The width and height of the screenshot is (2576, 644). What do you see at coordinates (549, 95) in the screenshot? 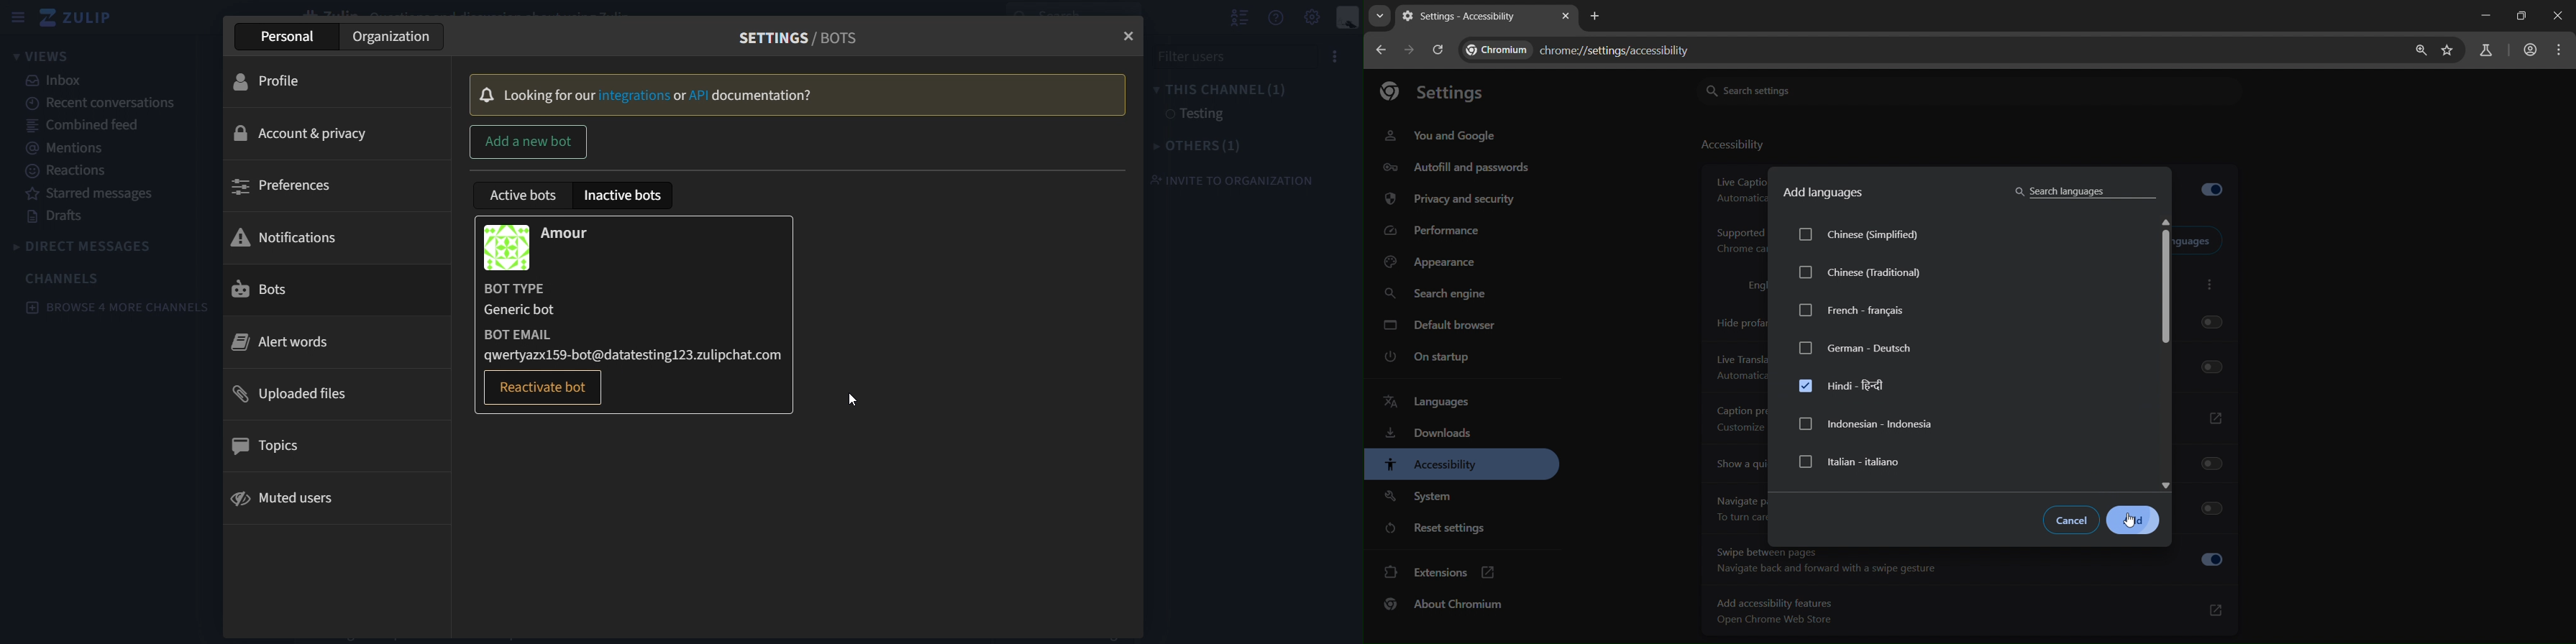
I see `Locking for our` at bounding box center [549, 95].